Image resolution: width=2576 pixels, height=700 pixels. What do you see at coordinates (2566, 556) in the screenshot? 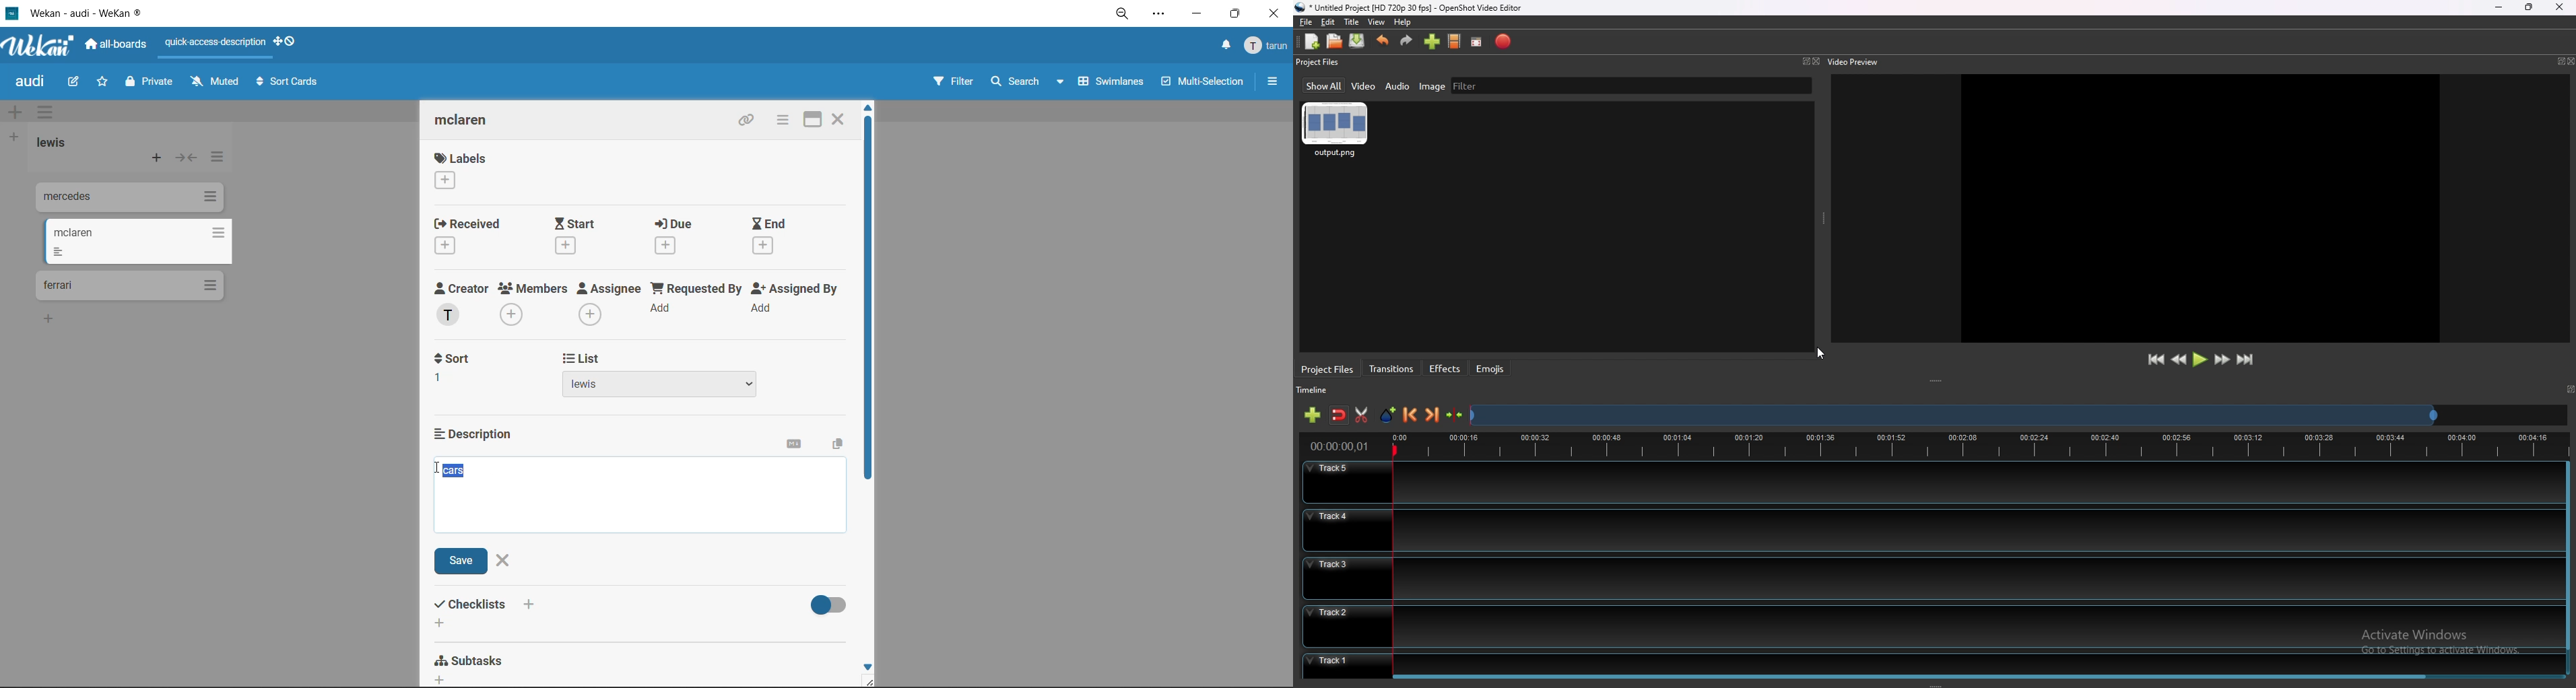
I see `scroll bar` at bounding box center [2566, 556].